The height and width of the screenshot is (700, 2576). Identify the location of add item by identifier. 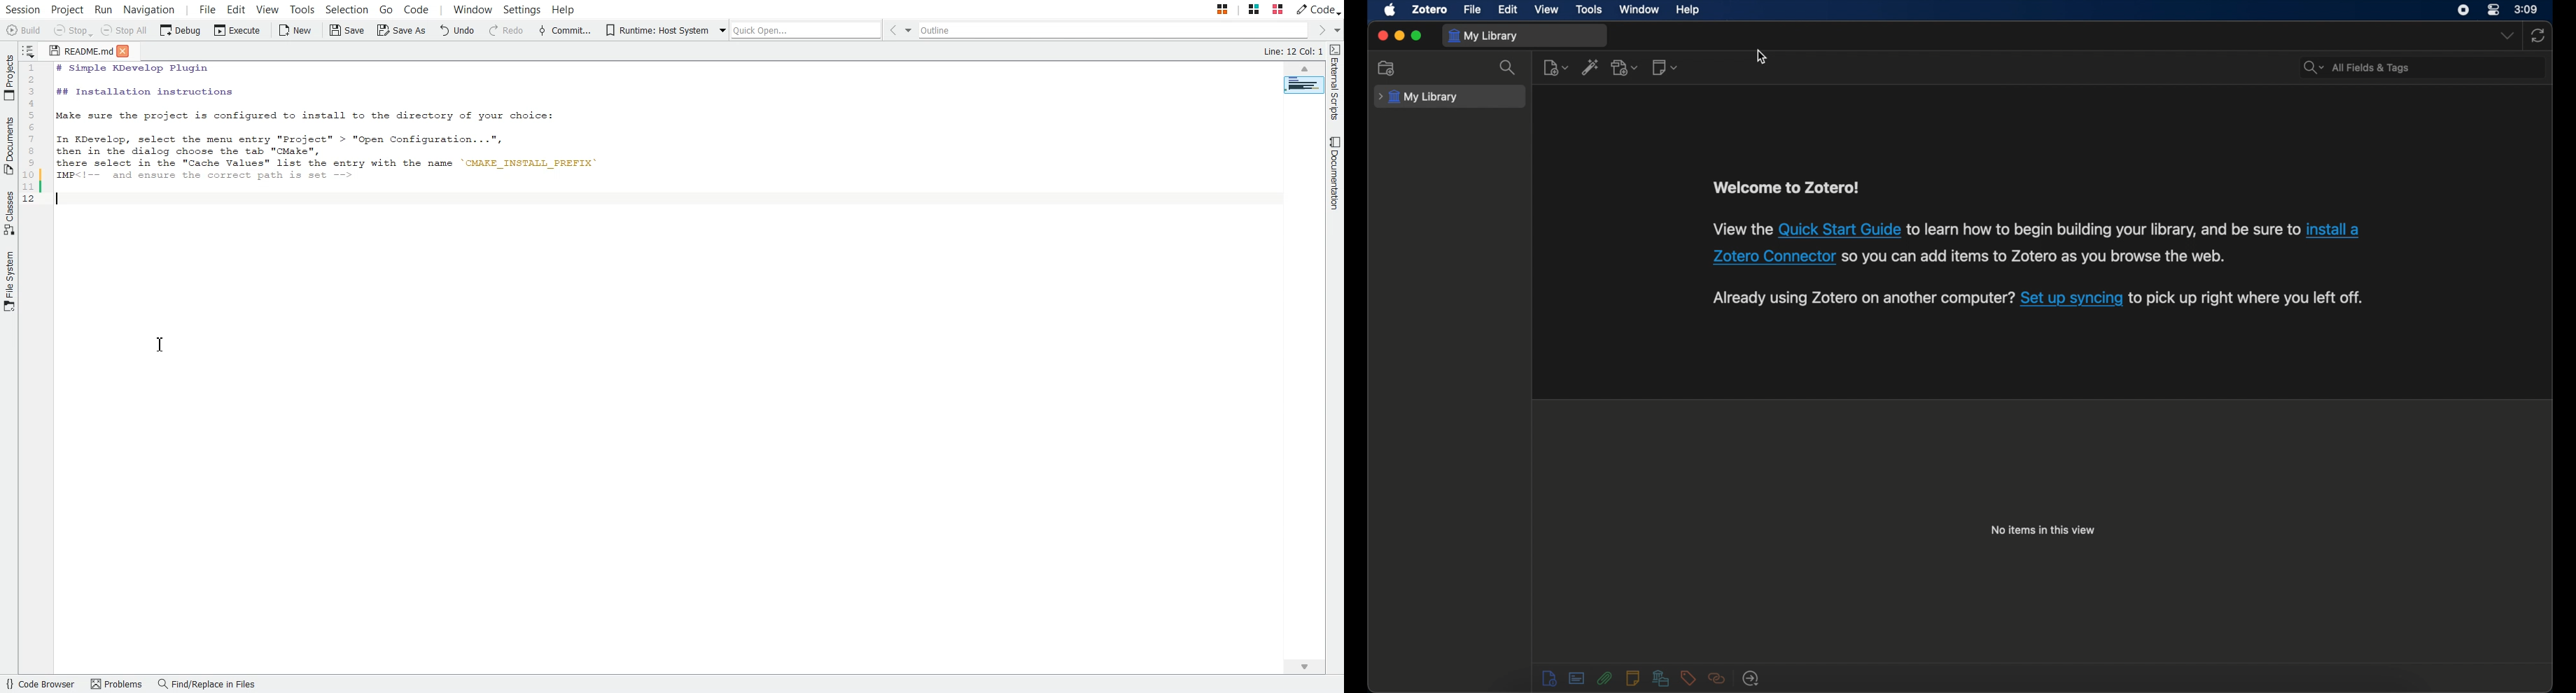
(1590, 66).